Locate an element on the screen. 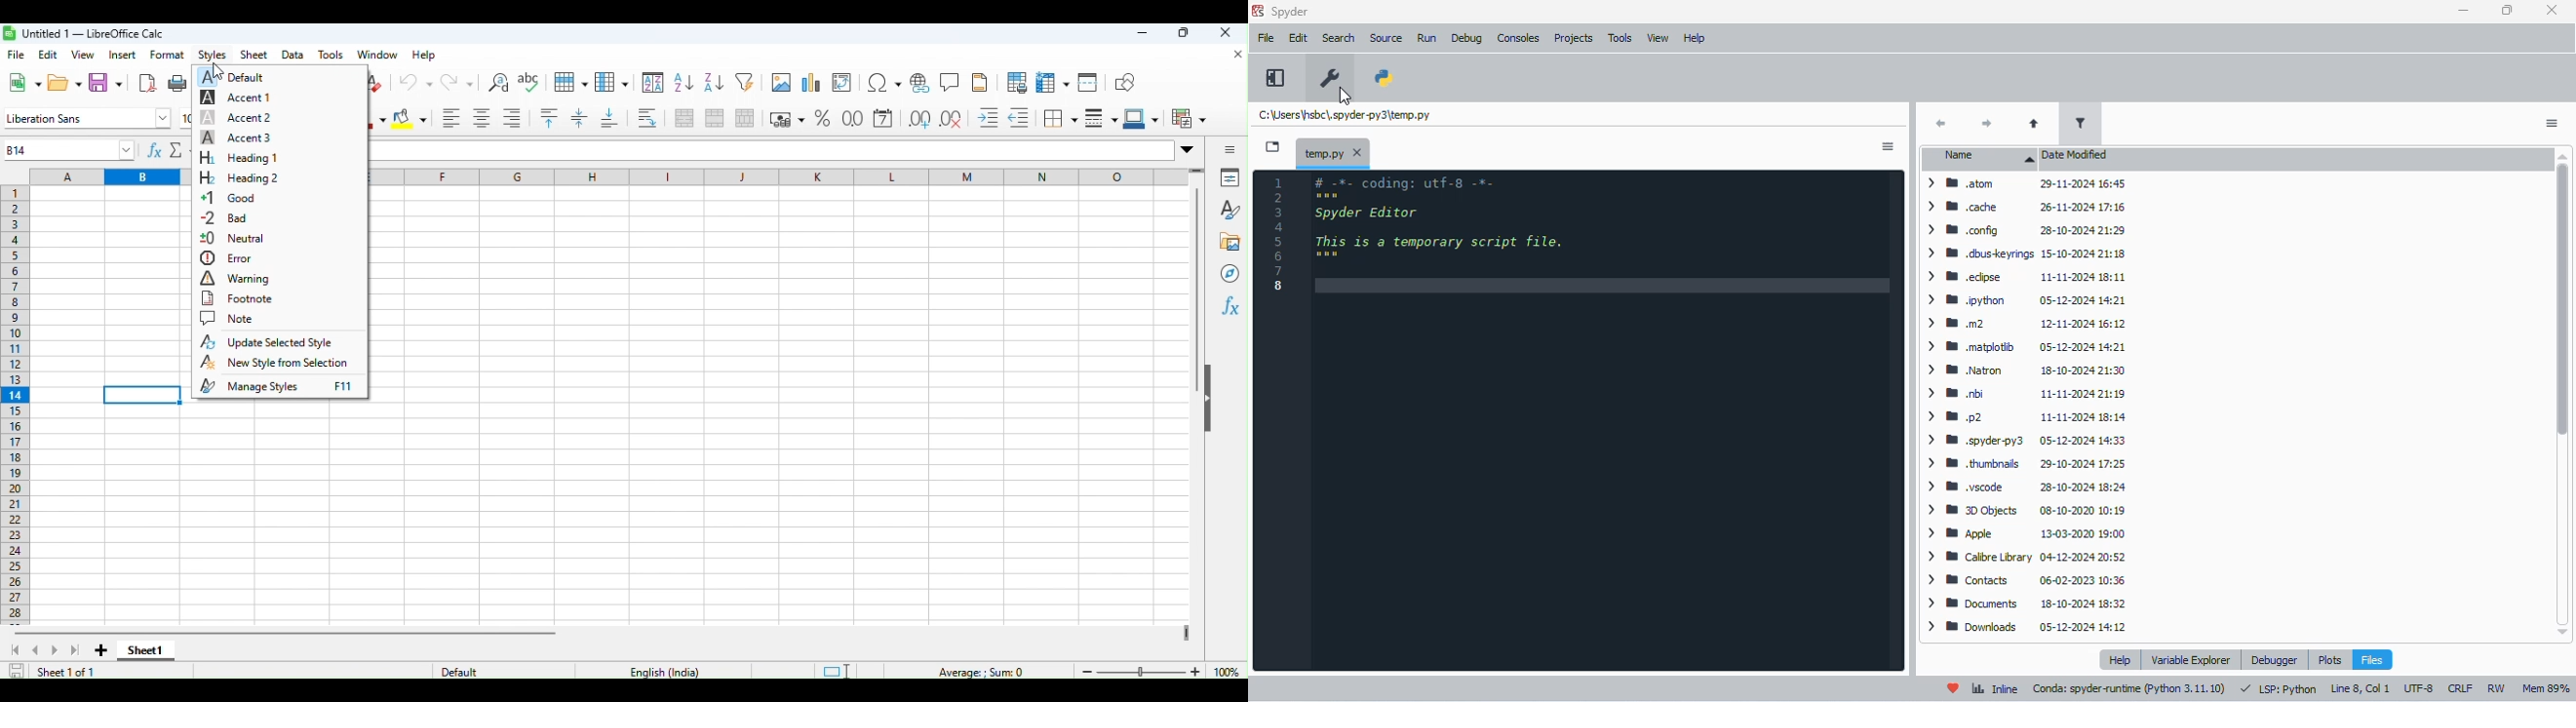 The height and width of the screenshot is (728, 2576). temporary file is located at coordinates (1321, 154).